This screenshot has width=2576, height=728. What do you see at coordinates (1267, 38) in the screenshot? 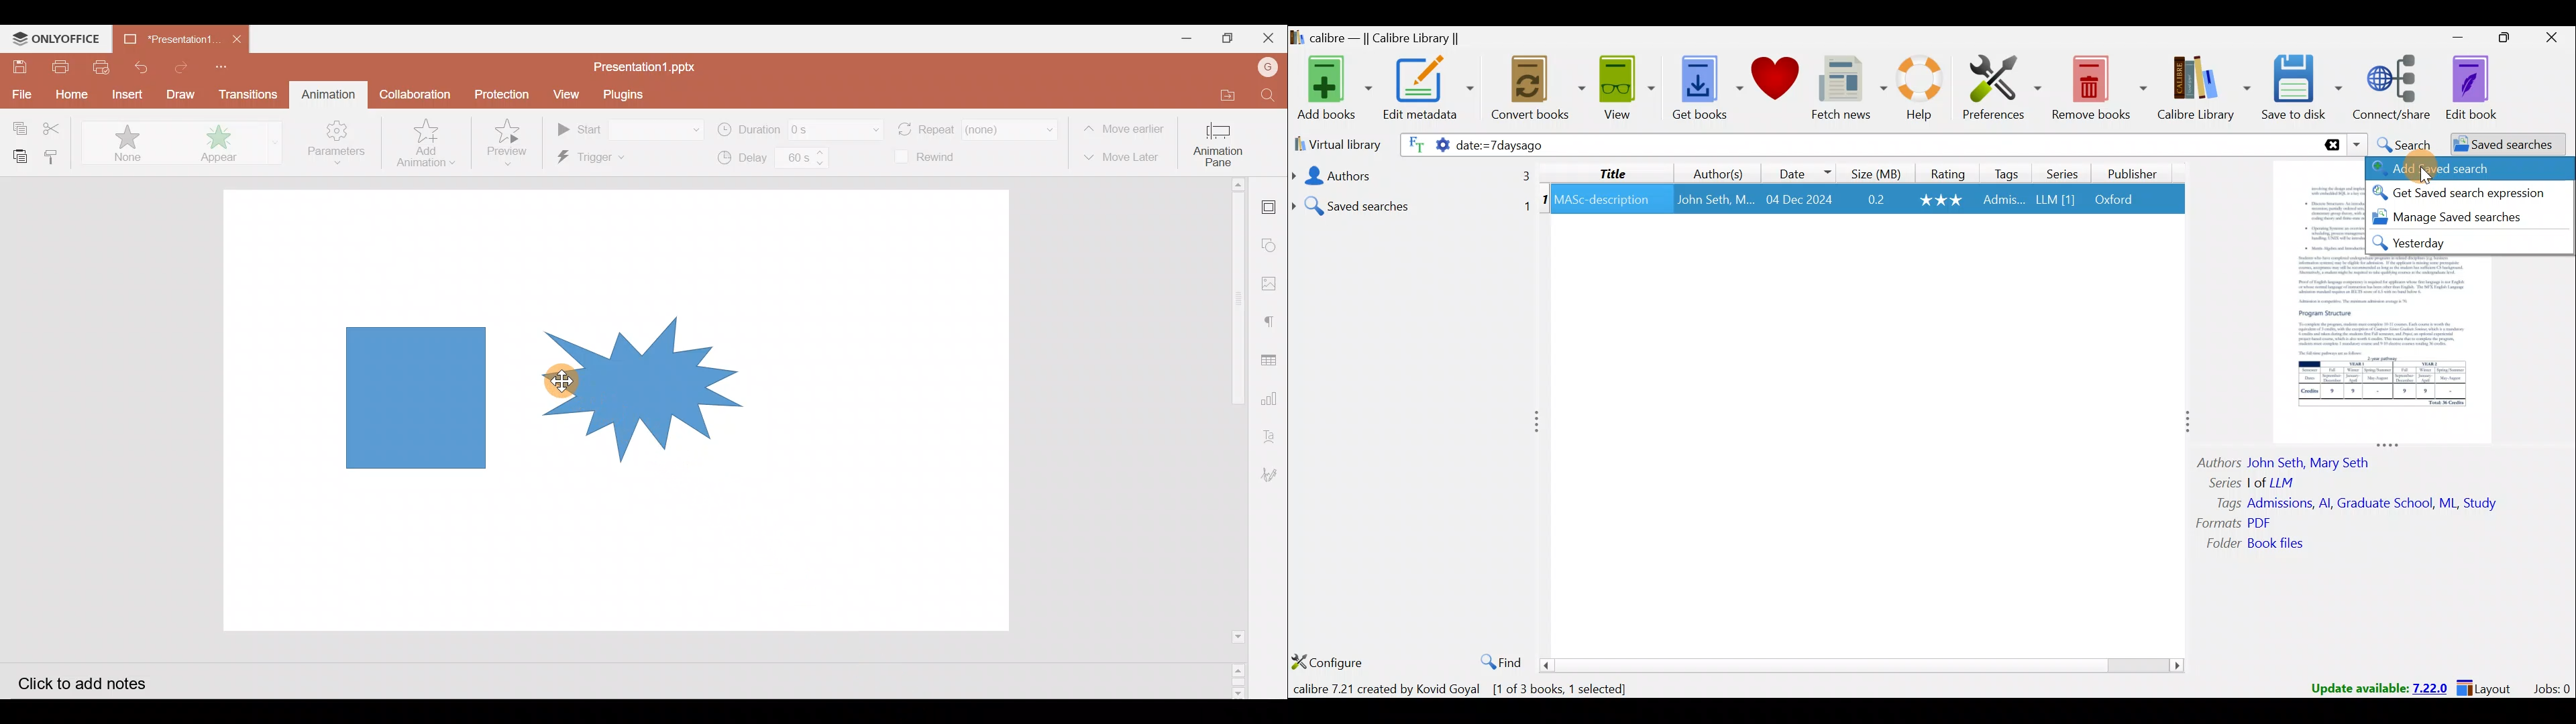
I see `Close` at bounding box center [1267, 38].